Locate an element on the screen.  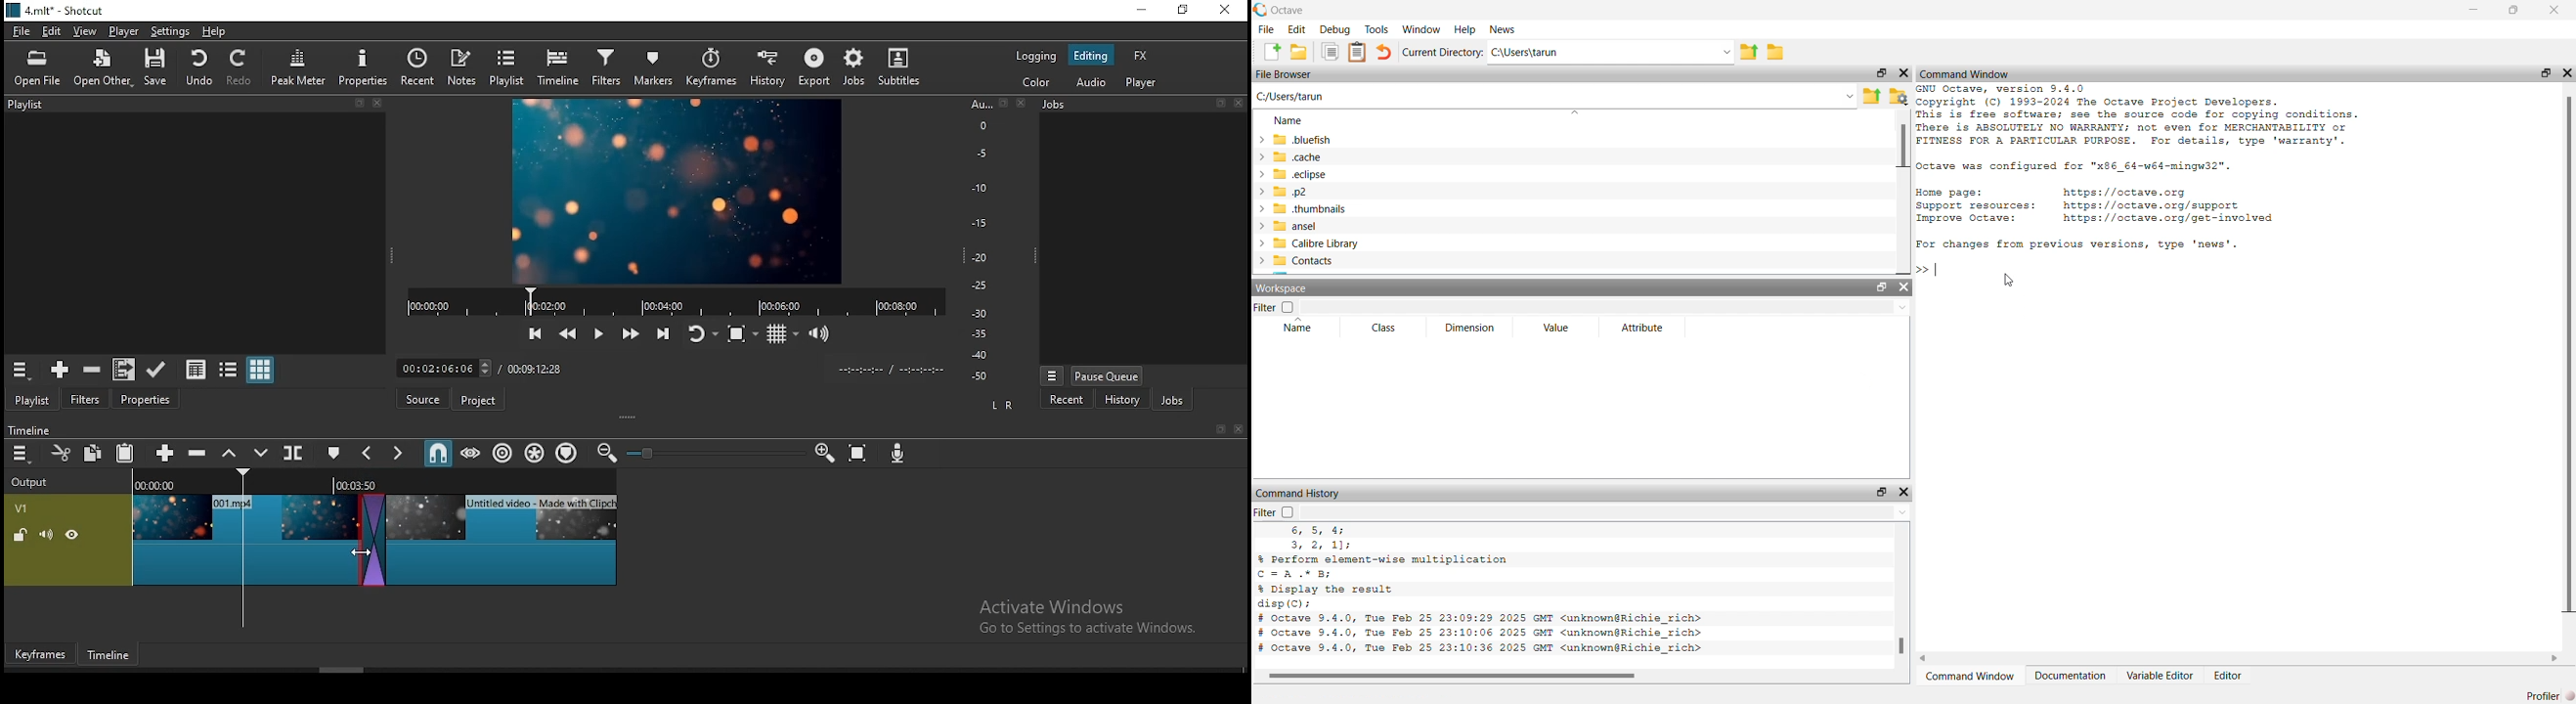
show volume control is located at coordinates (818, 335).